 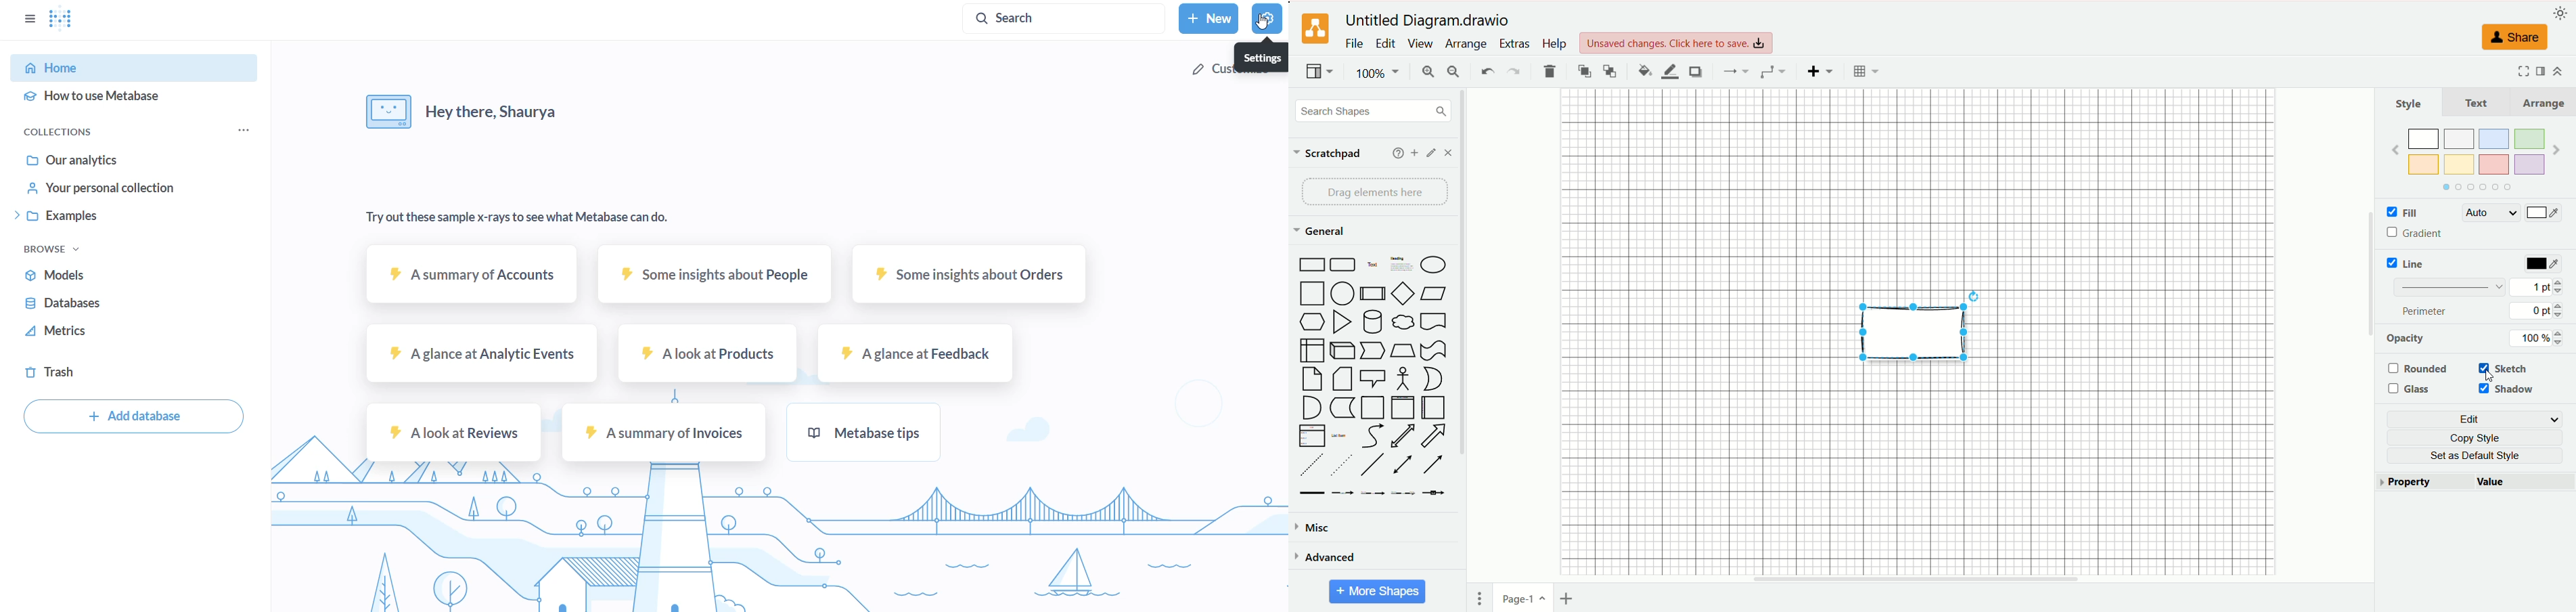 I want to click on undo, so click(x=1486, y=70).